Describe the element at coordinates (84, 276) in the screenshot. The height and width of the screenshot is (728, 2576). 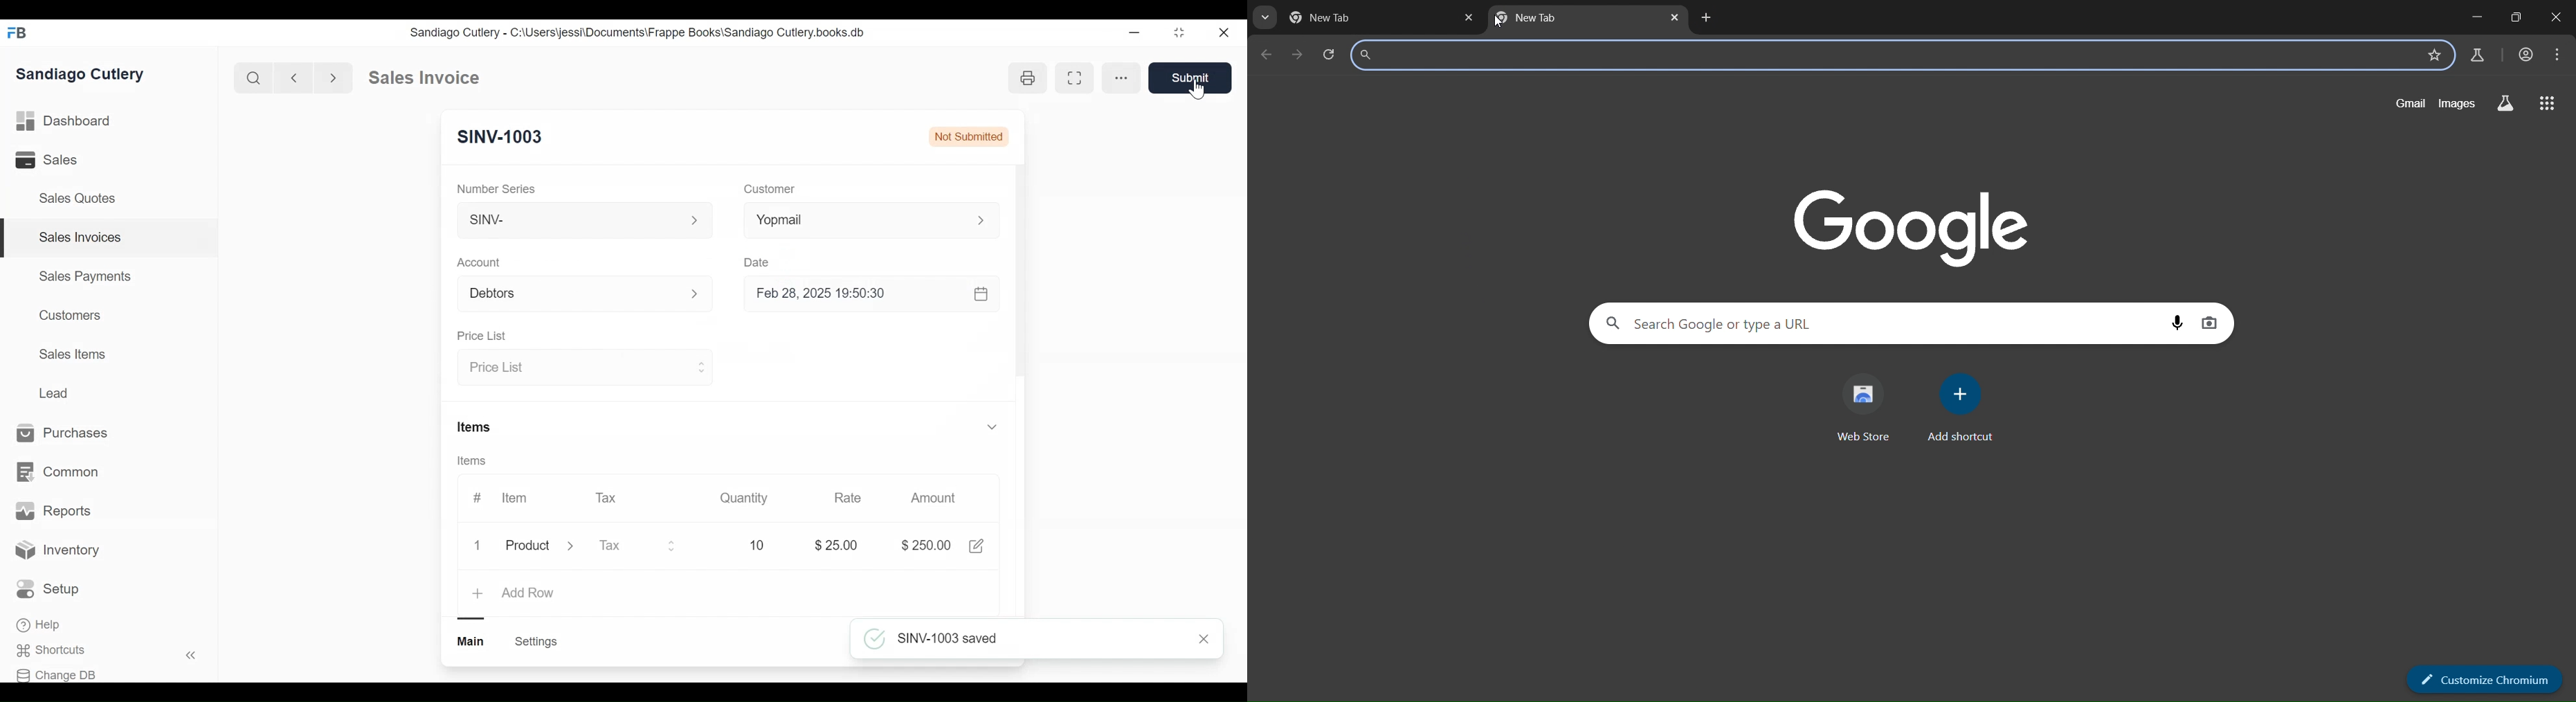
I see `Sales Payments` at that location.